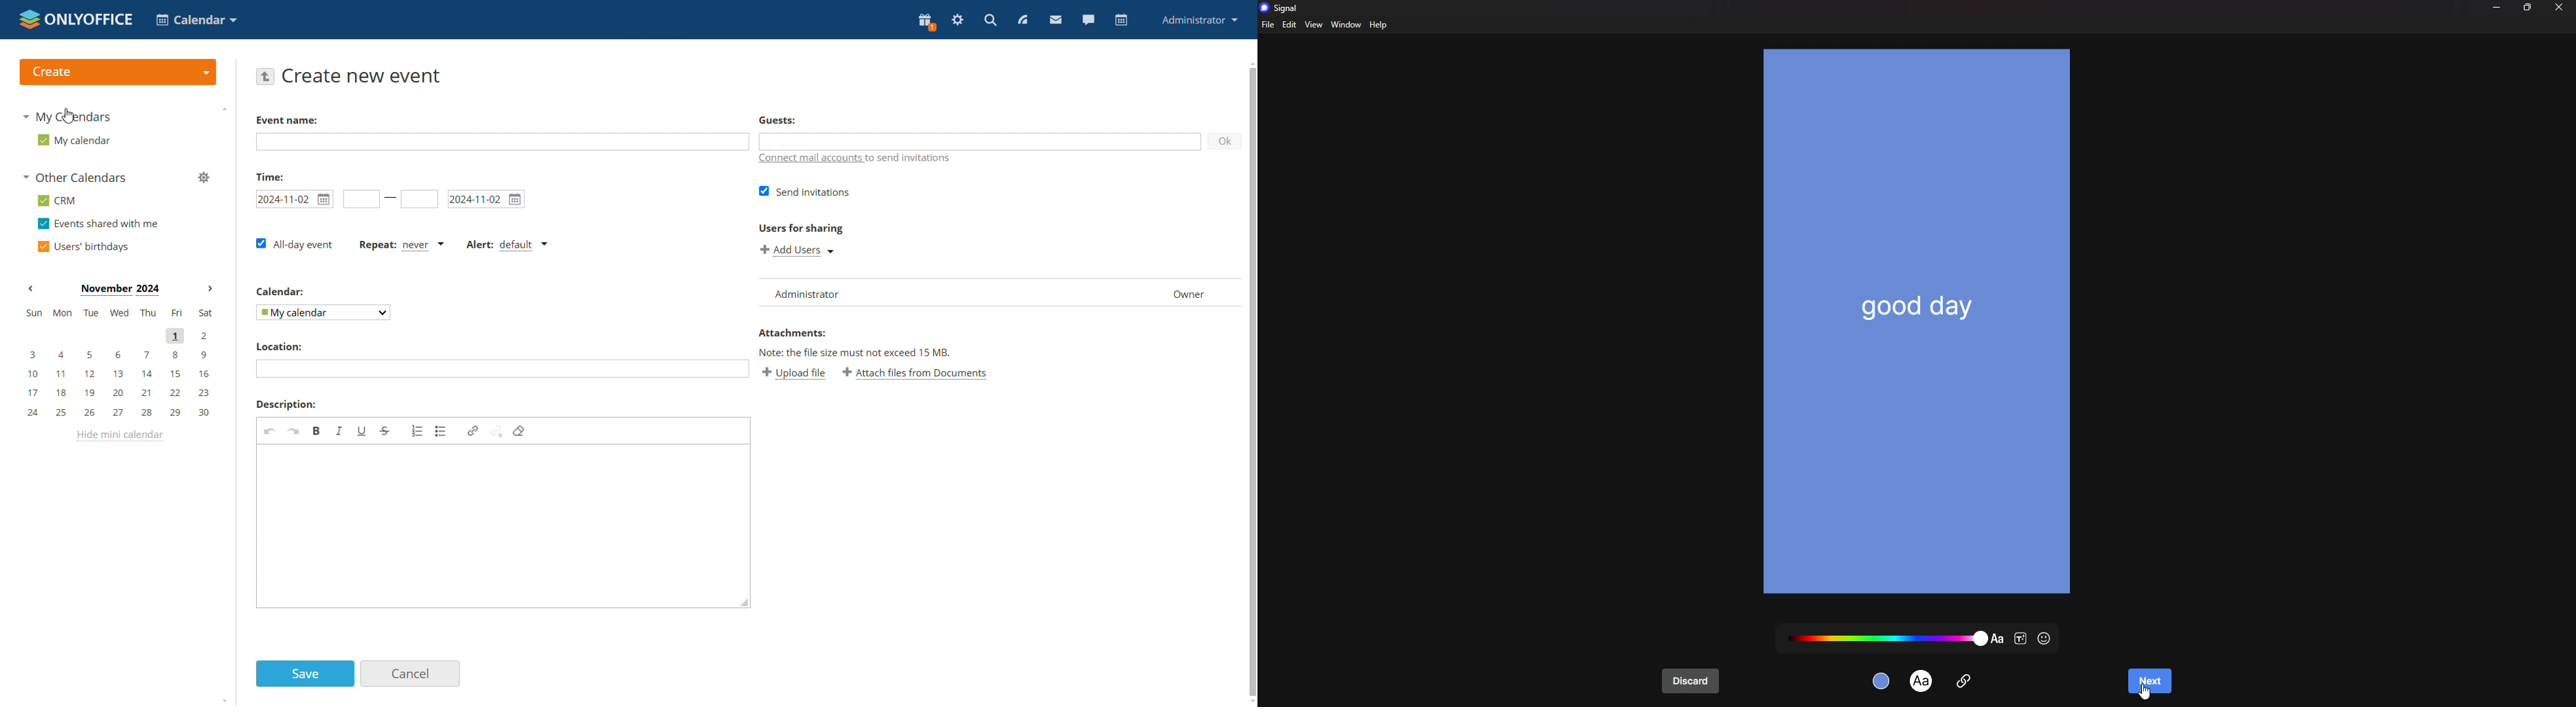 Image resolution: width=2576 pixels, height=728 pixels. Describe the element at coordinates (1963, 680) in the screenshot. I see `attachment` at that location.